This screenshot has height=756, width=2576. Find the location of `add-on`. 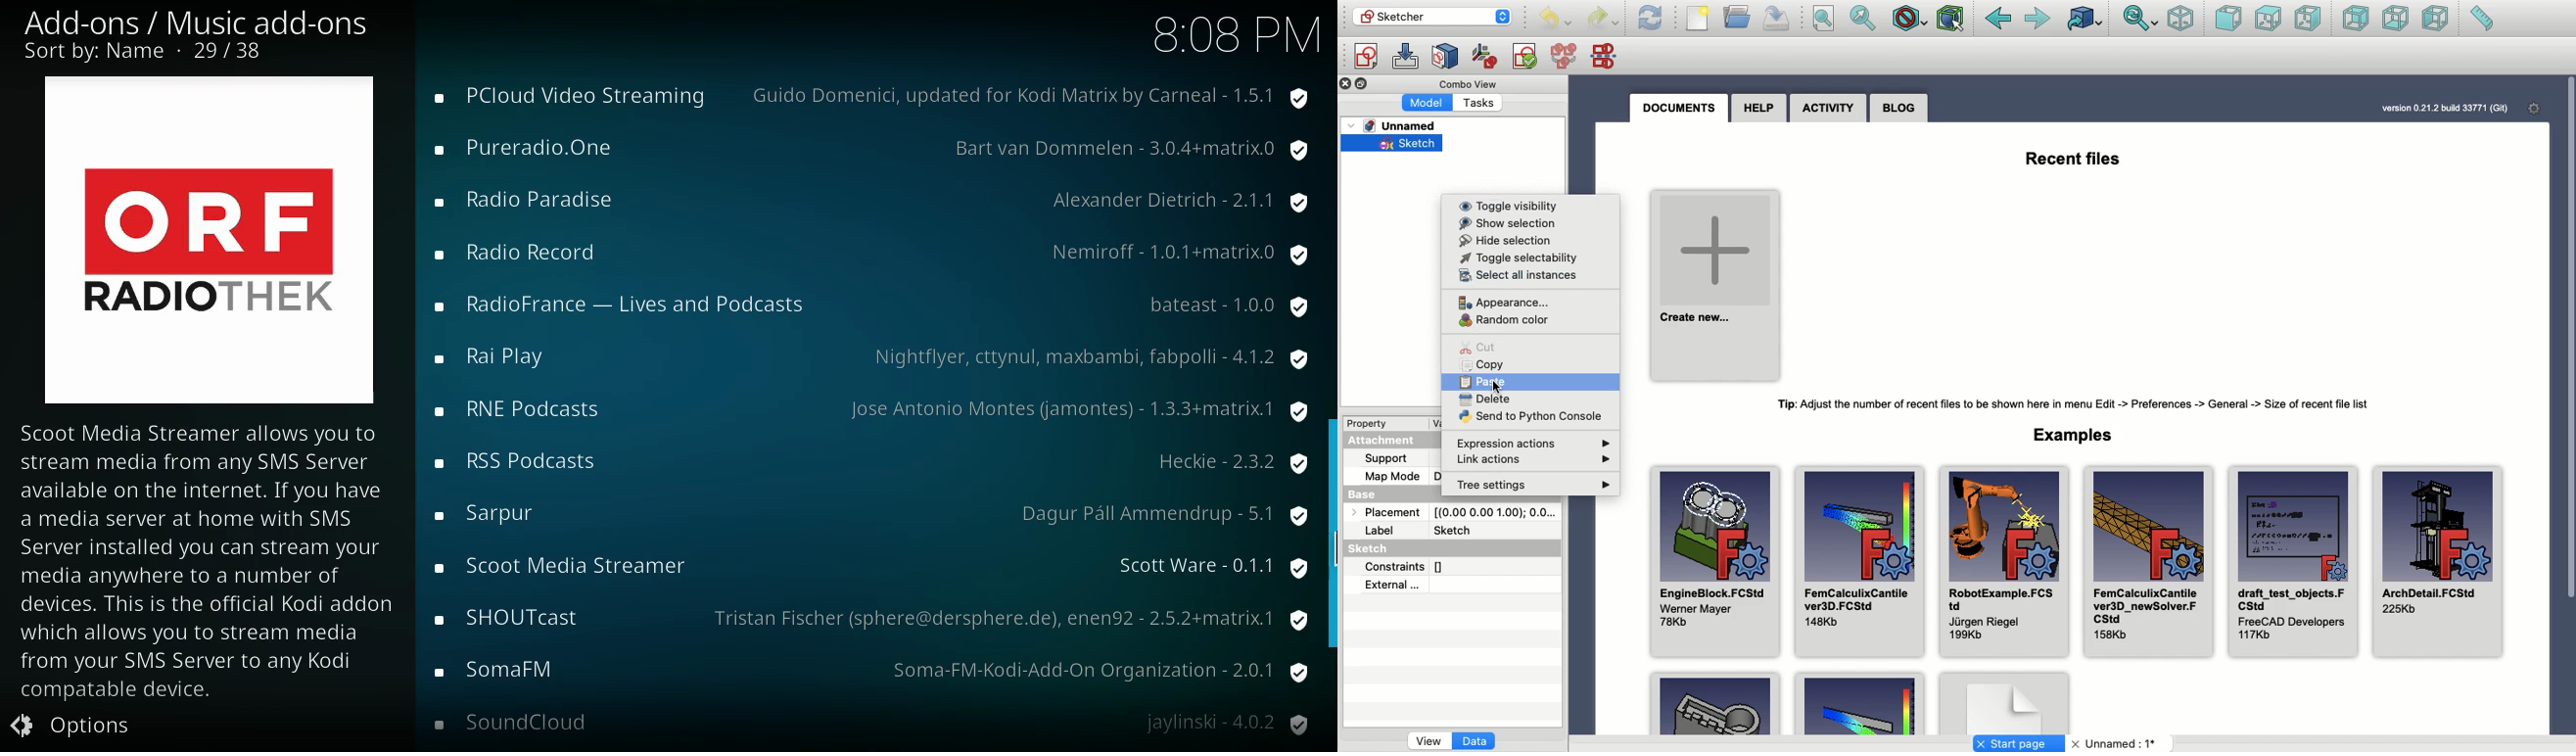

add-on is located at coordinates (526, 724).